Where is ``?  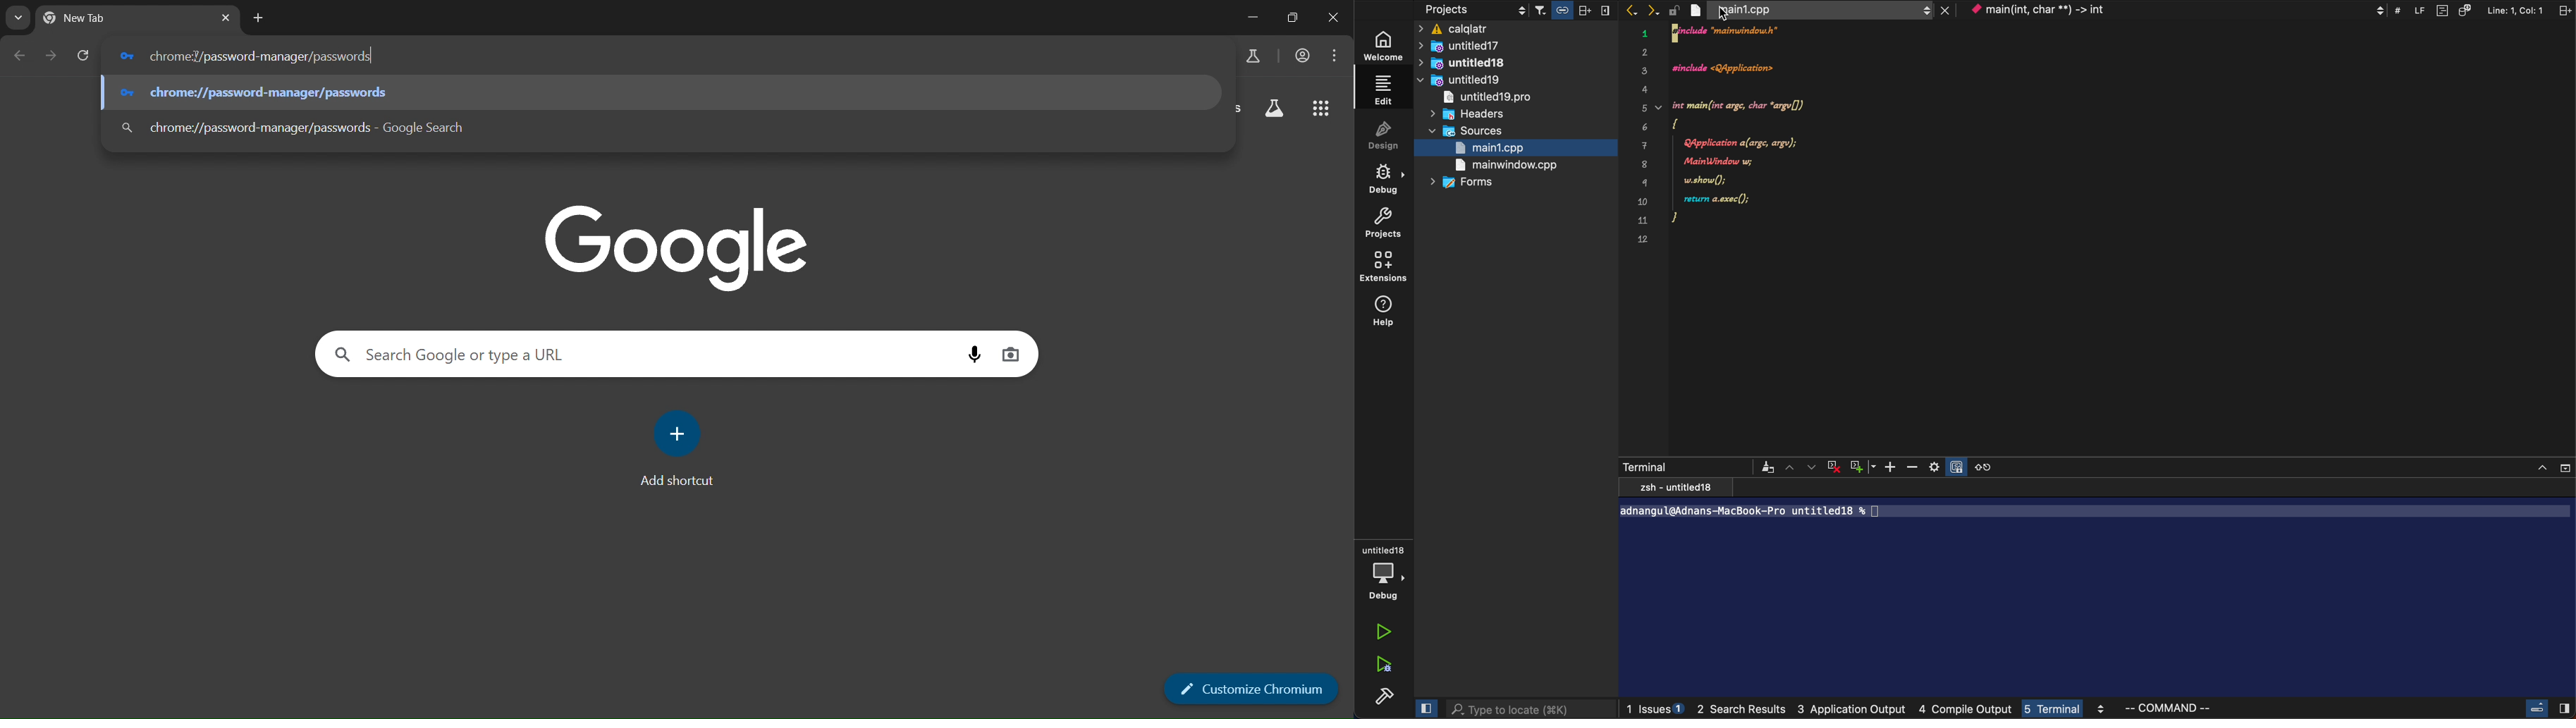
 is located at coordinates (2478, 10).